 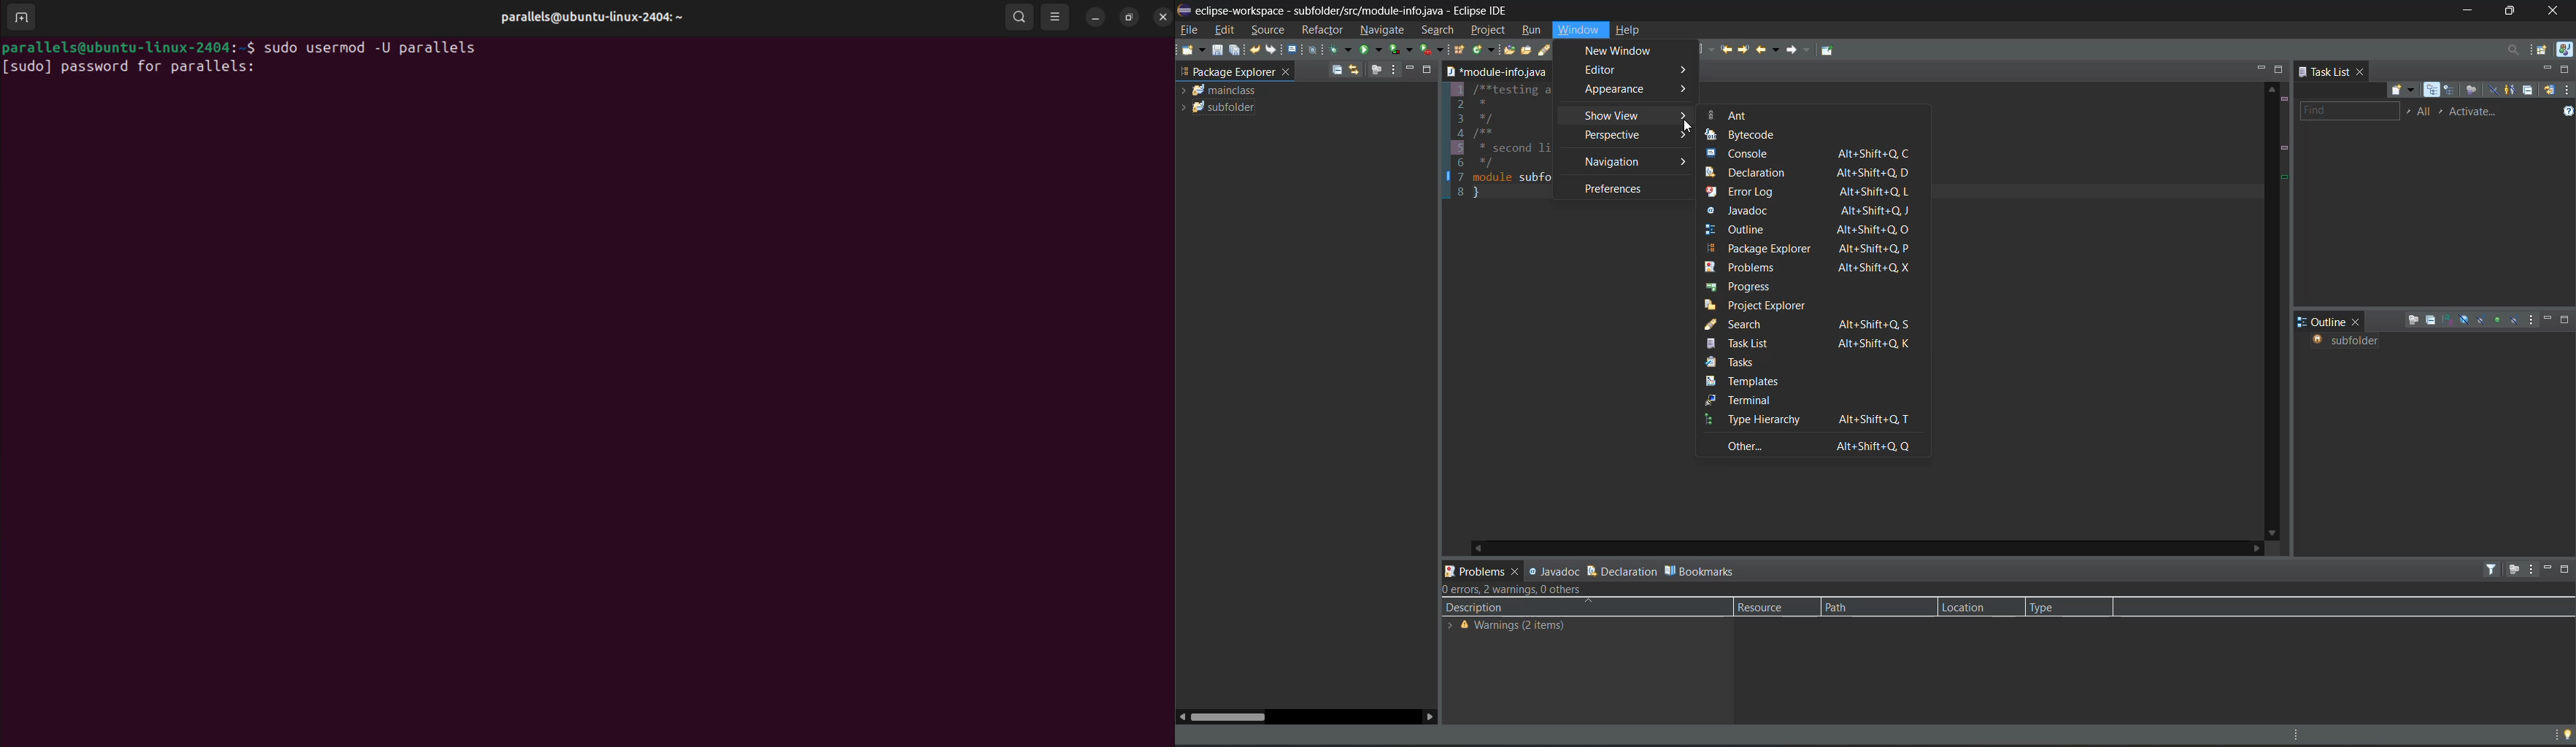 I want to click on tip of the day, so click(x=2564, y=735).